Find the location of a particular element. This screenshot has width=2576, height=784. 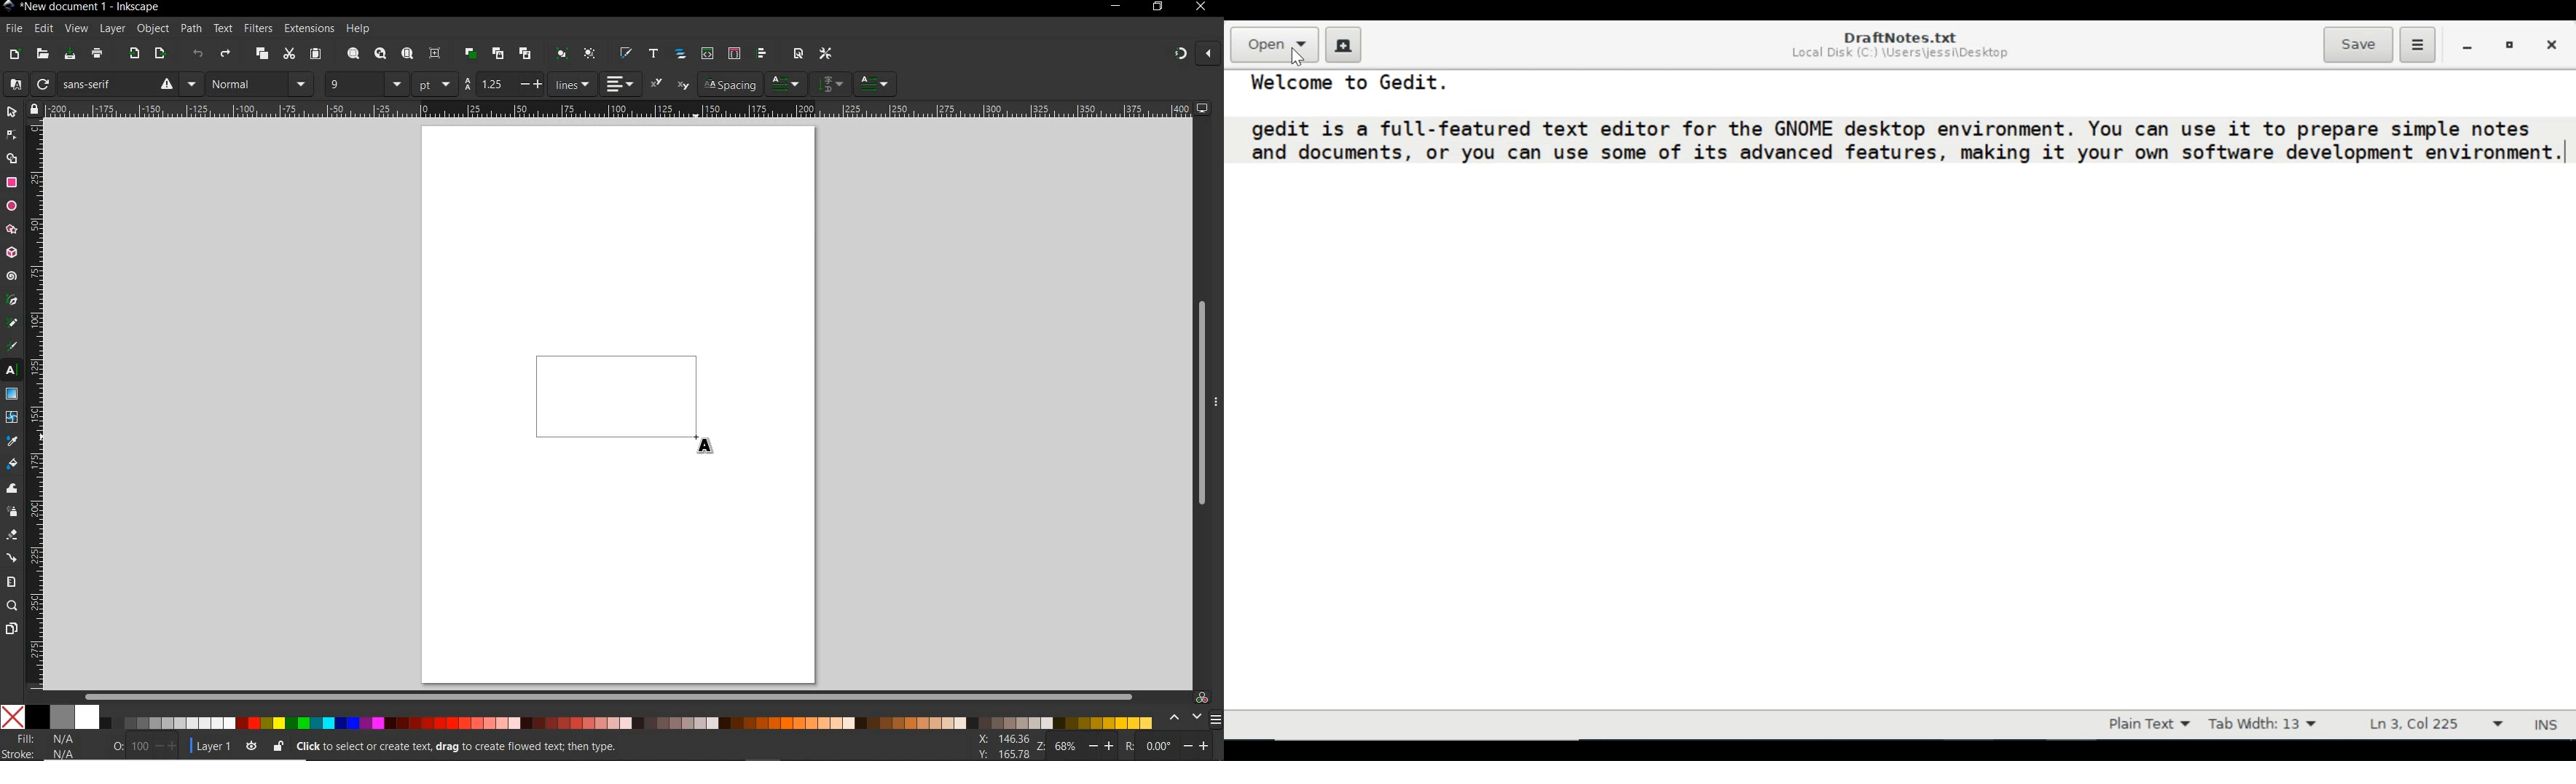

68 is located at coordinates (1066, 746).